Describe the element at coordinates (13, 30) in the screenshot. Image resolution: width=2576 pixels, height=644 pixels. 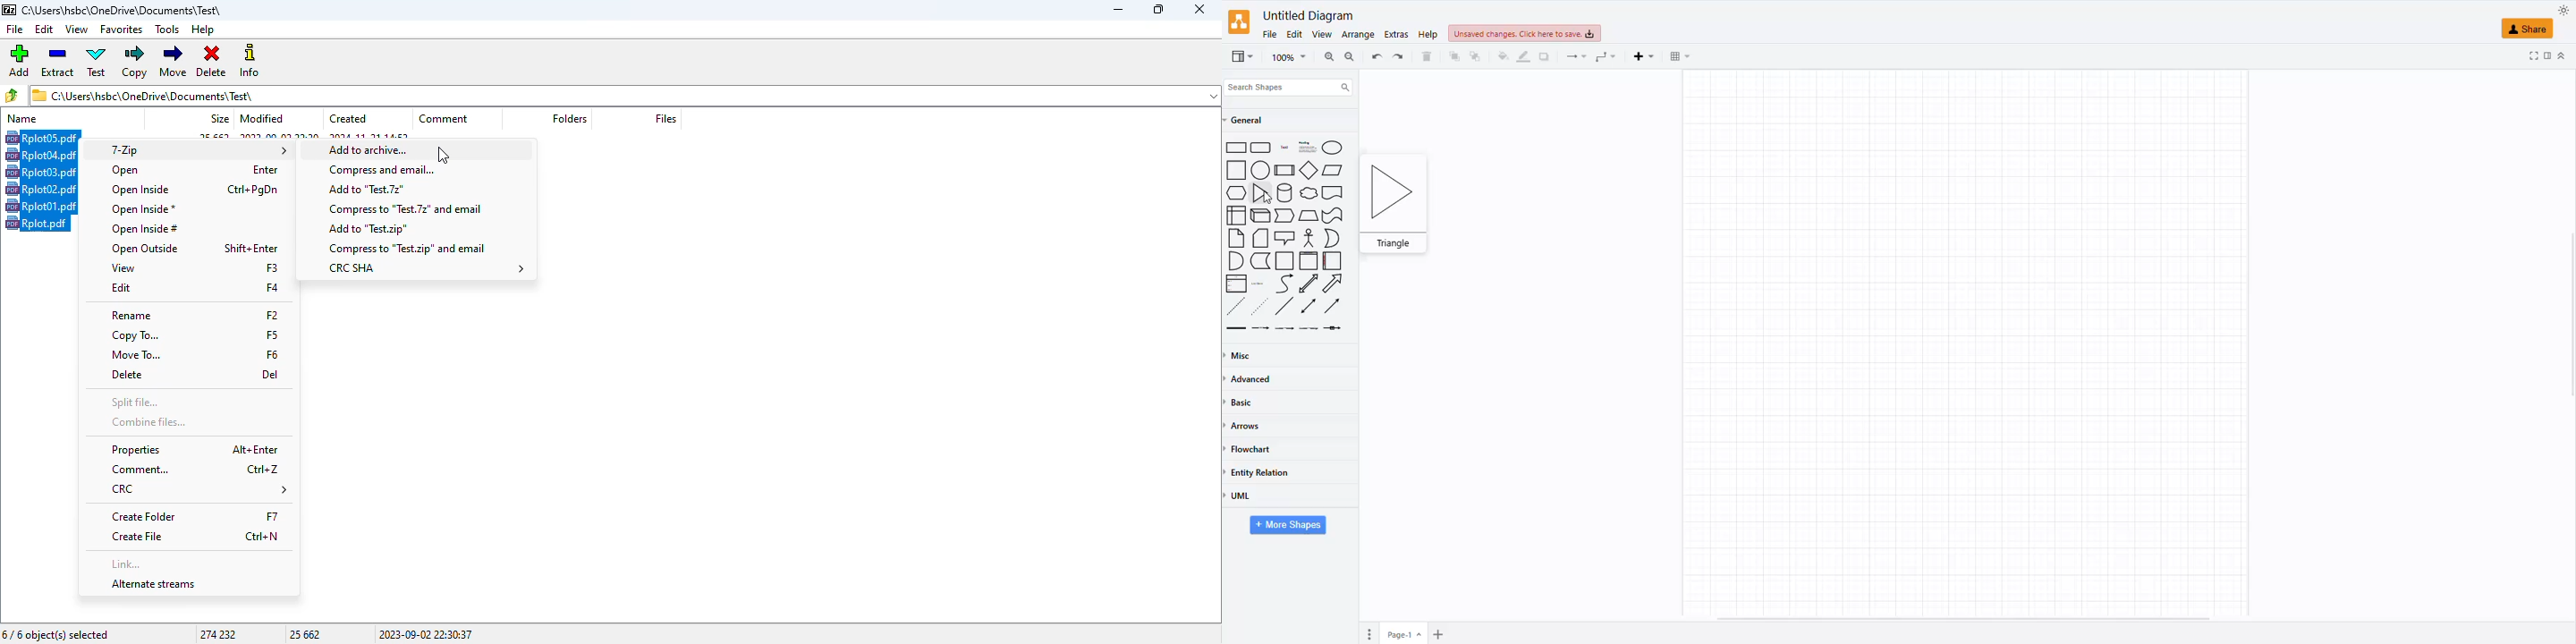
I see `file` at that location.